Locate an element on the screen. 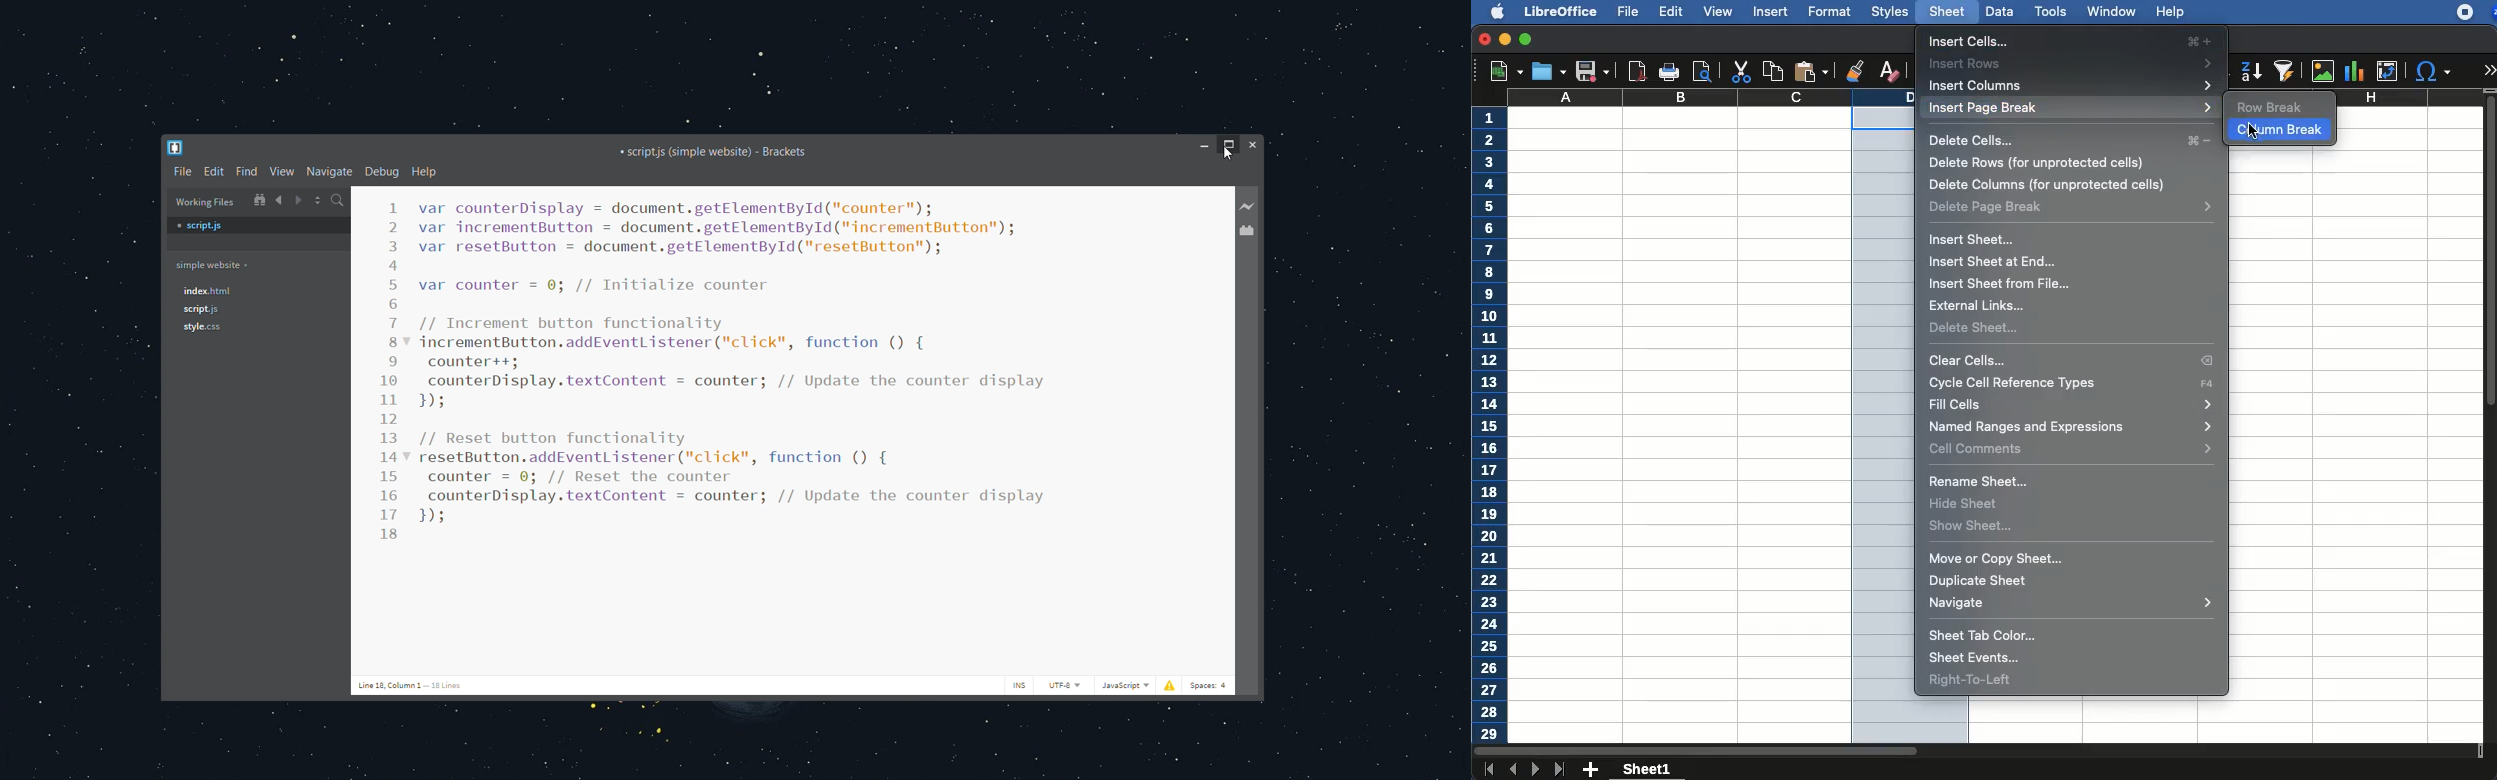 This screenshot has height=784, width=2520. navigate backward is located at coordinates (279, 199).